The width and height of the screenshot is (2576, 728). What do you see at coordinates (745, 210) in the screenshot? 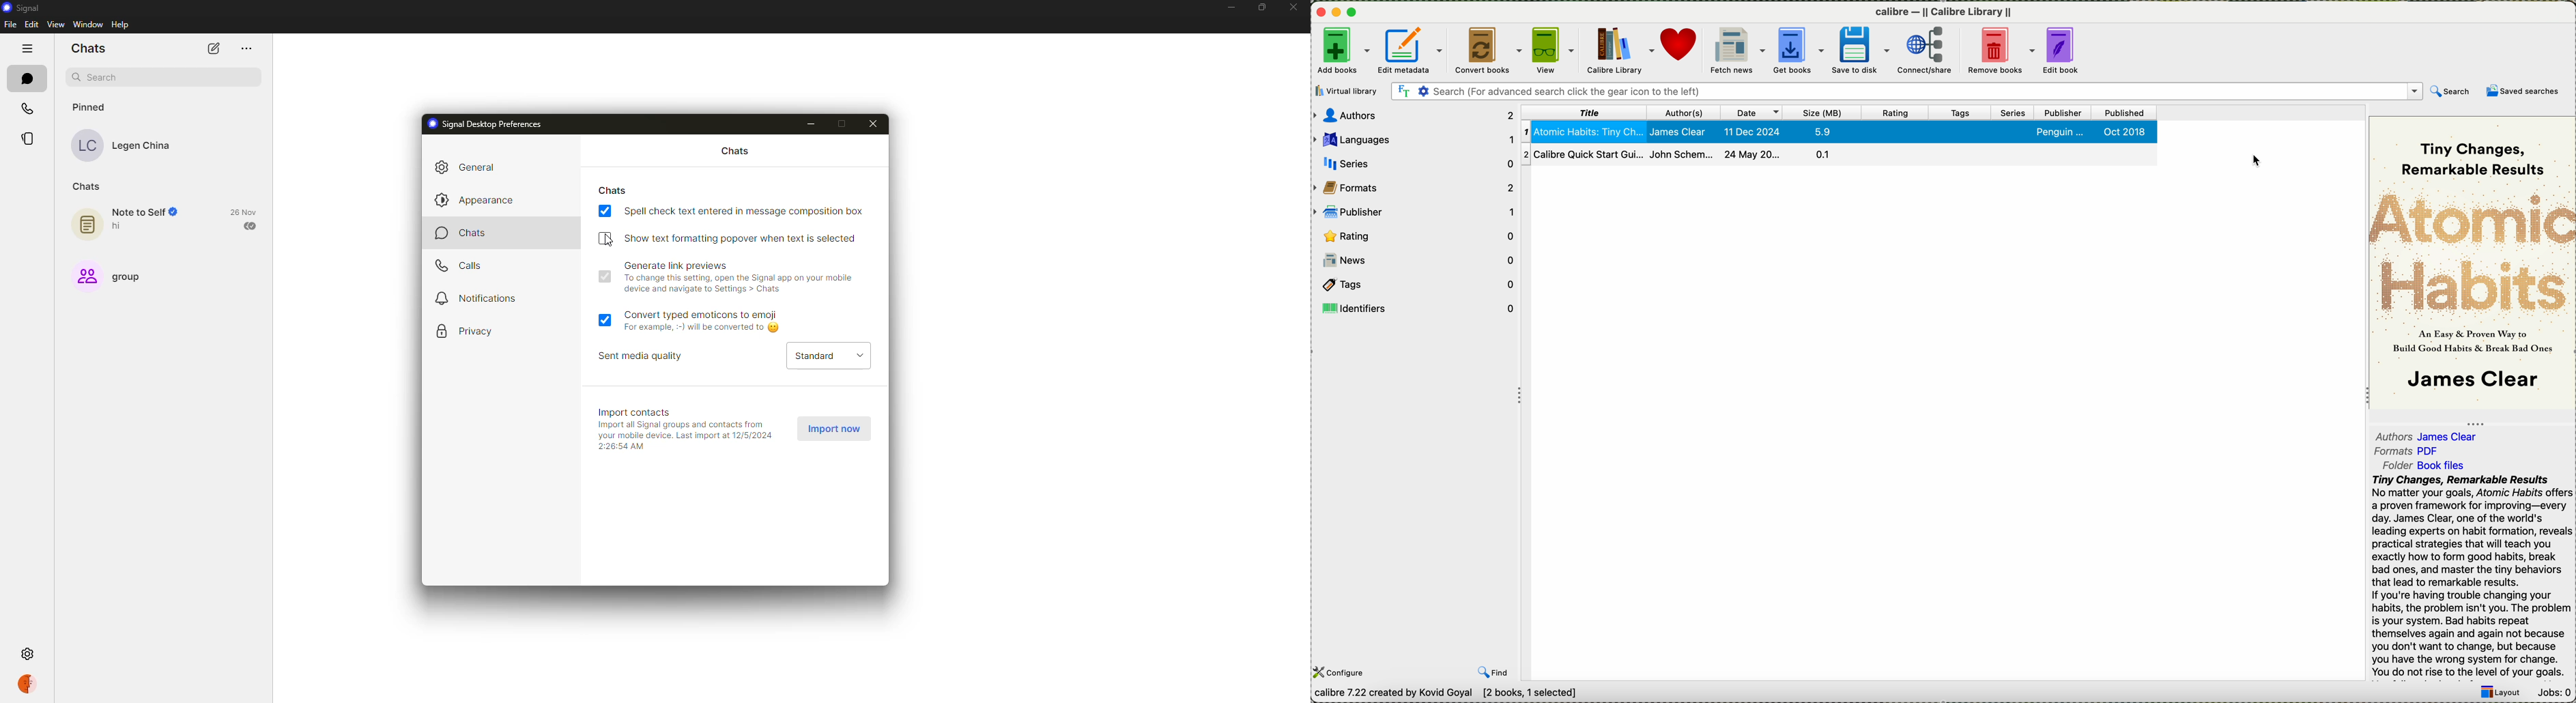
I see `spell check text entered` at bounding box center [745, 210].